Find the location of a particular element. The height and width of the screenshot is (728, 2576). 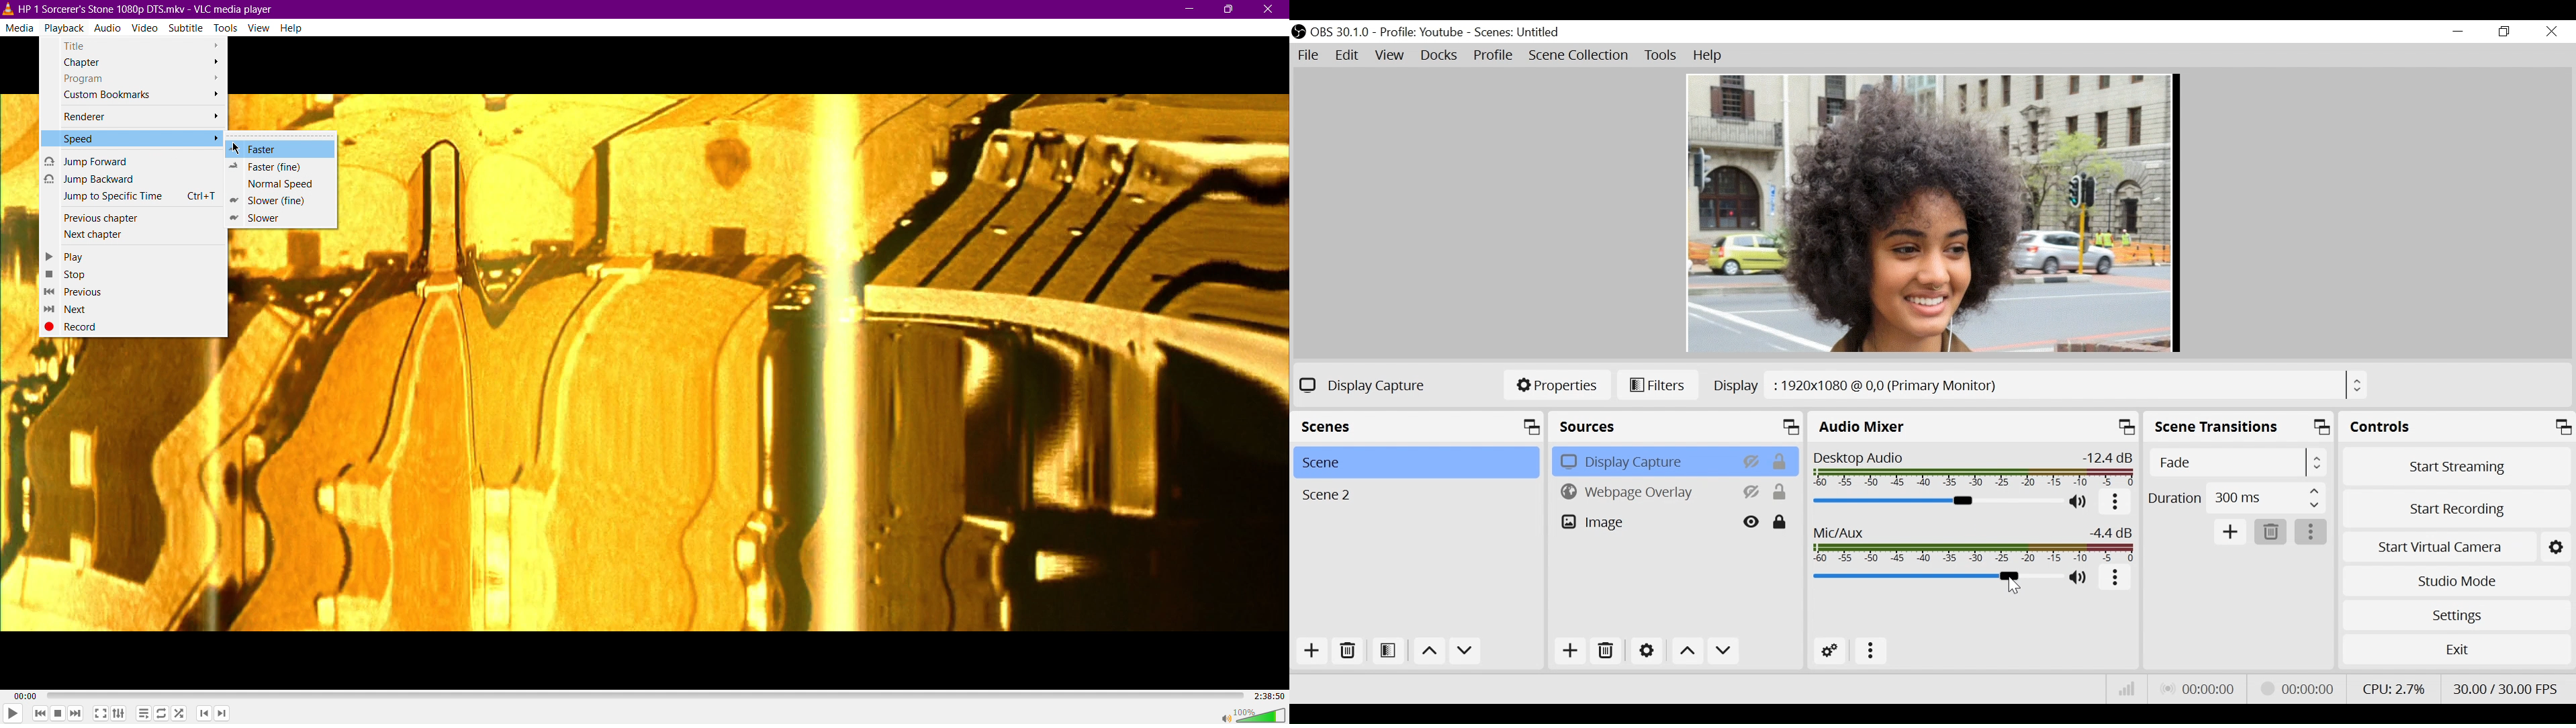

Desktop Audio is located at coordinates (1972, 469).